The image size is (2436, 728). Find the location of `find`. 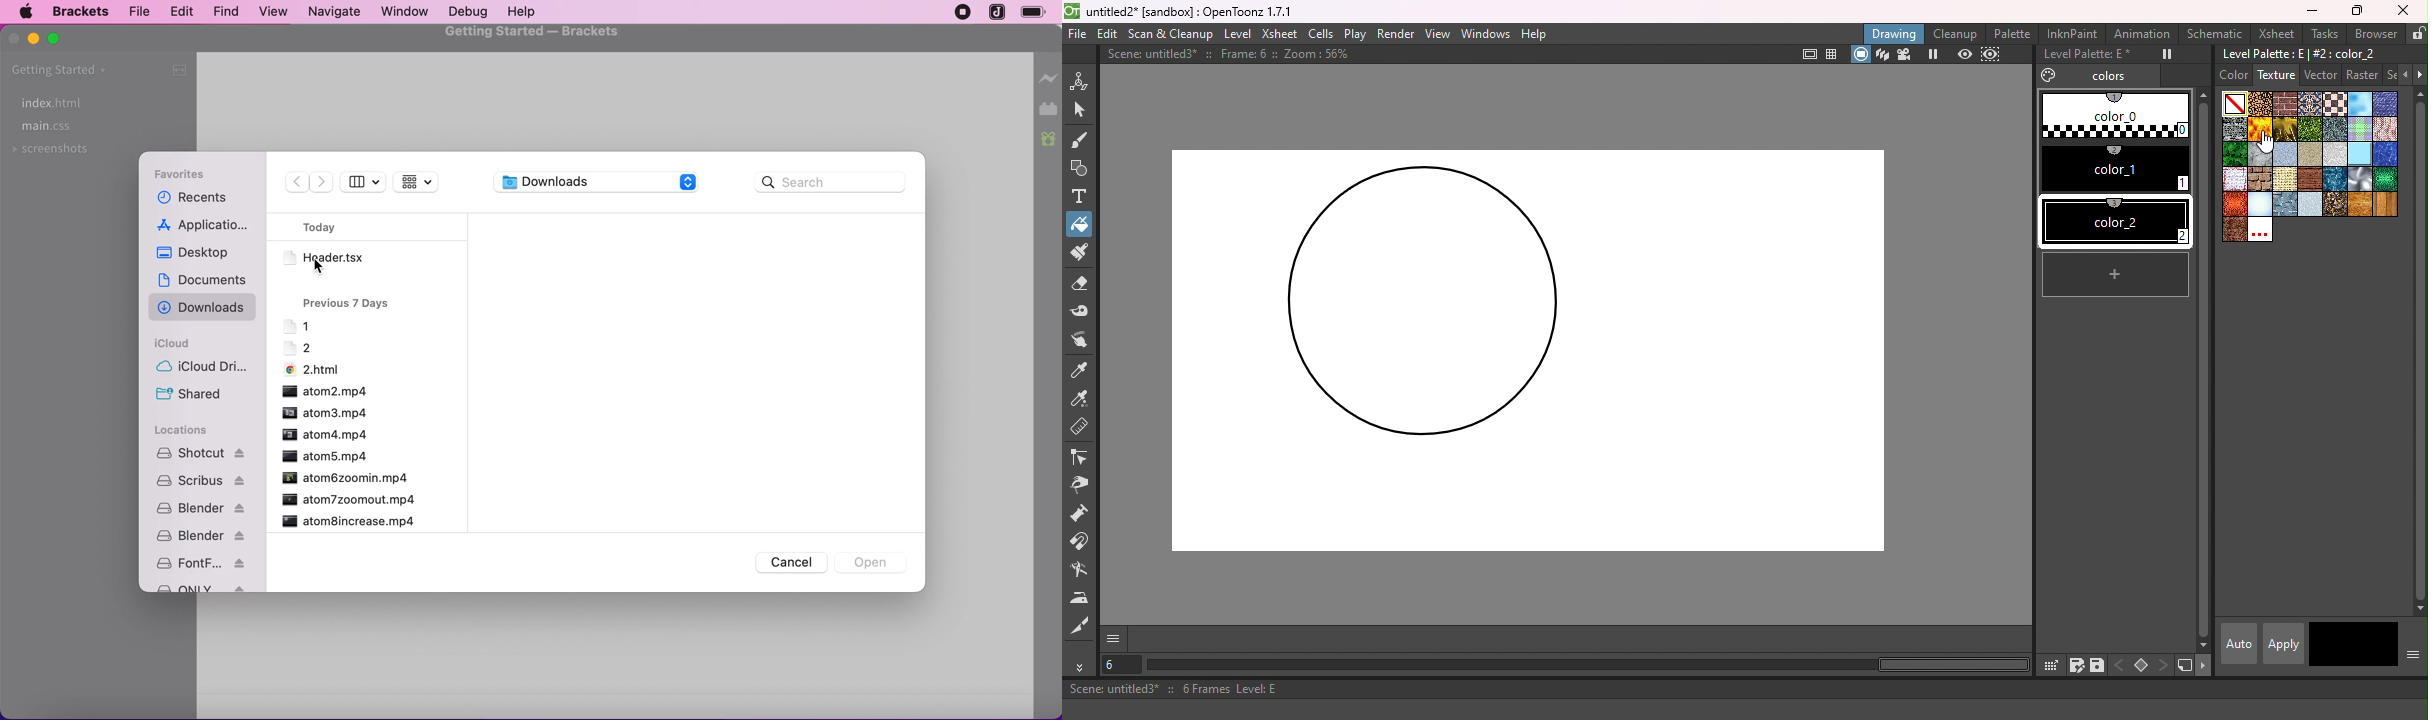

find is located at coordinates (221, 12).